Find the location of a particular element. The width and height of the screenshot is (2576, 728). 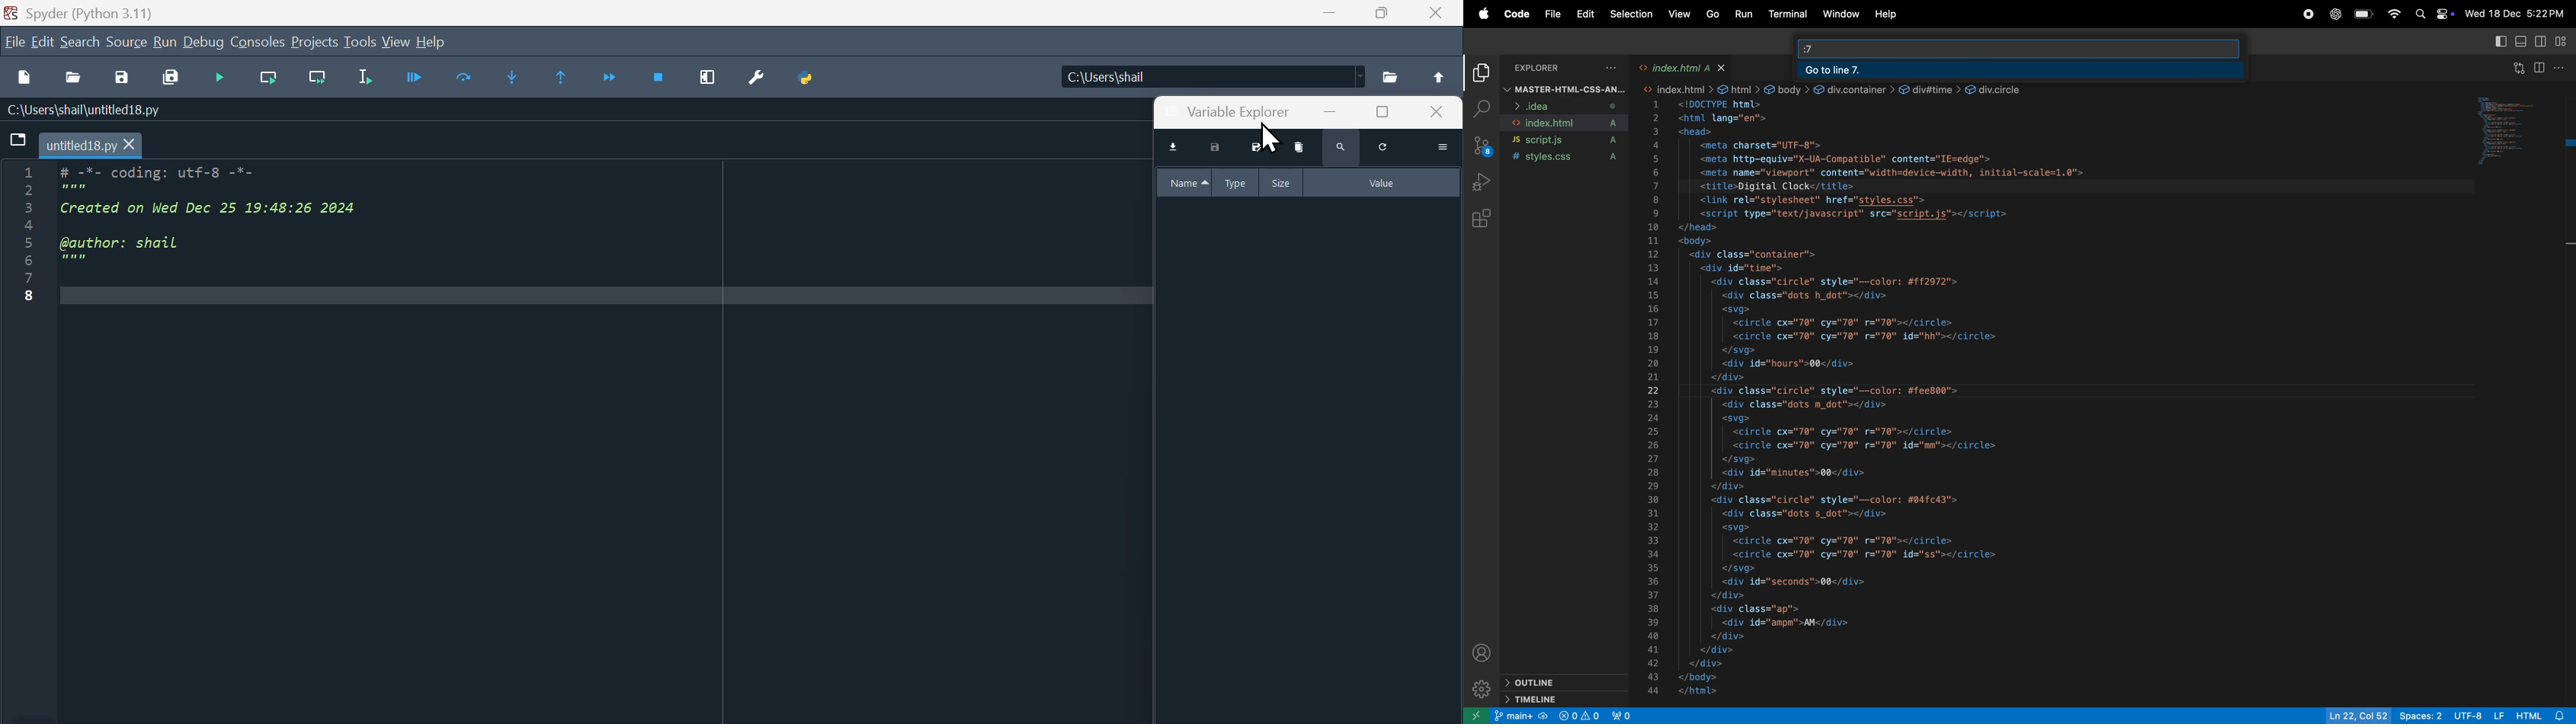

Run untill Current function teturns is located at coordinates (569, 82).